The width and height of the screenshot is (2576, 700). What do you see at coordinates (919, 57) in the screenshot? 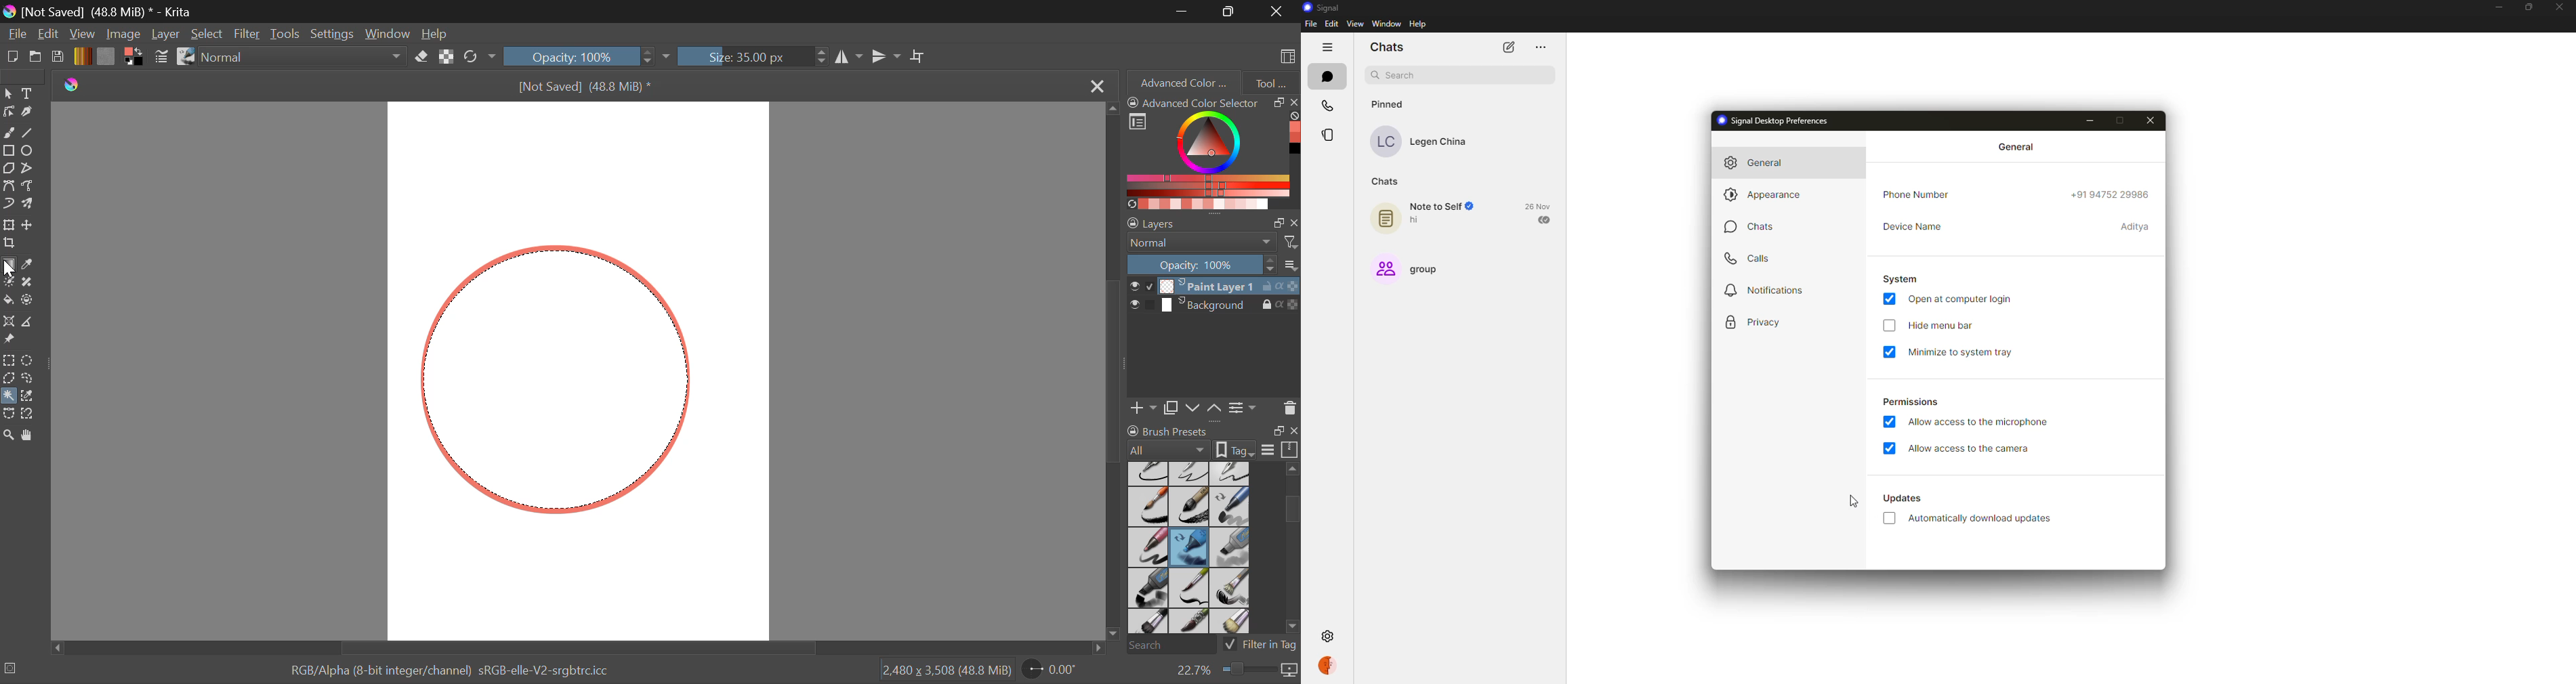
I see `Crop` at bounding box center [919, 57].